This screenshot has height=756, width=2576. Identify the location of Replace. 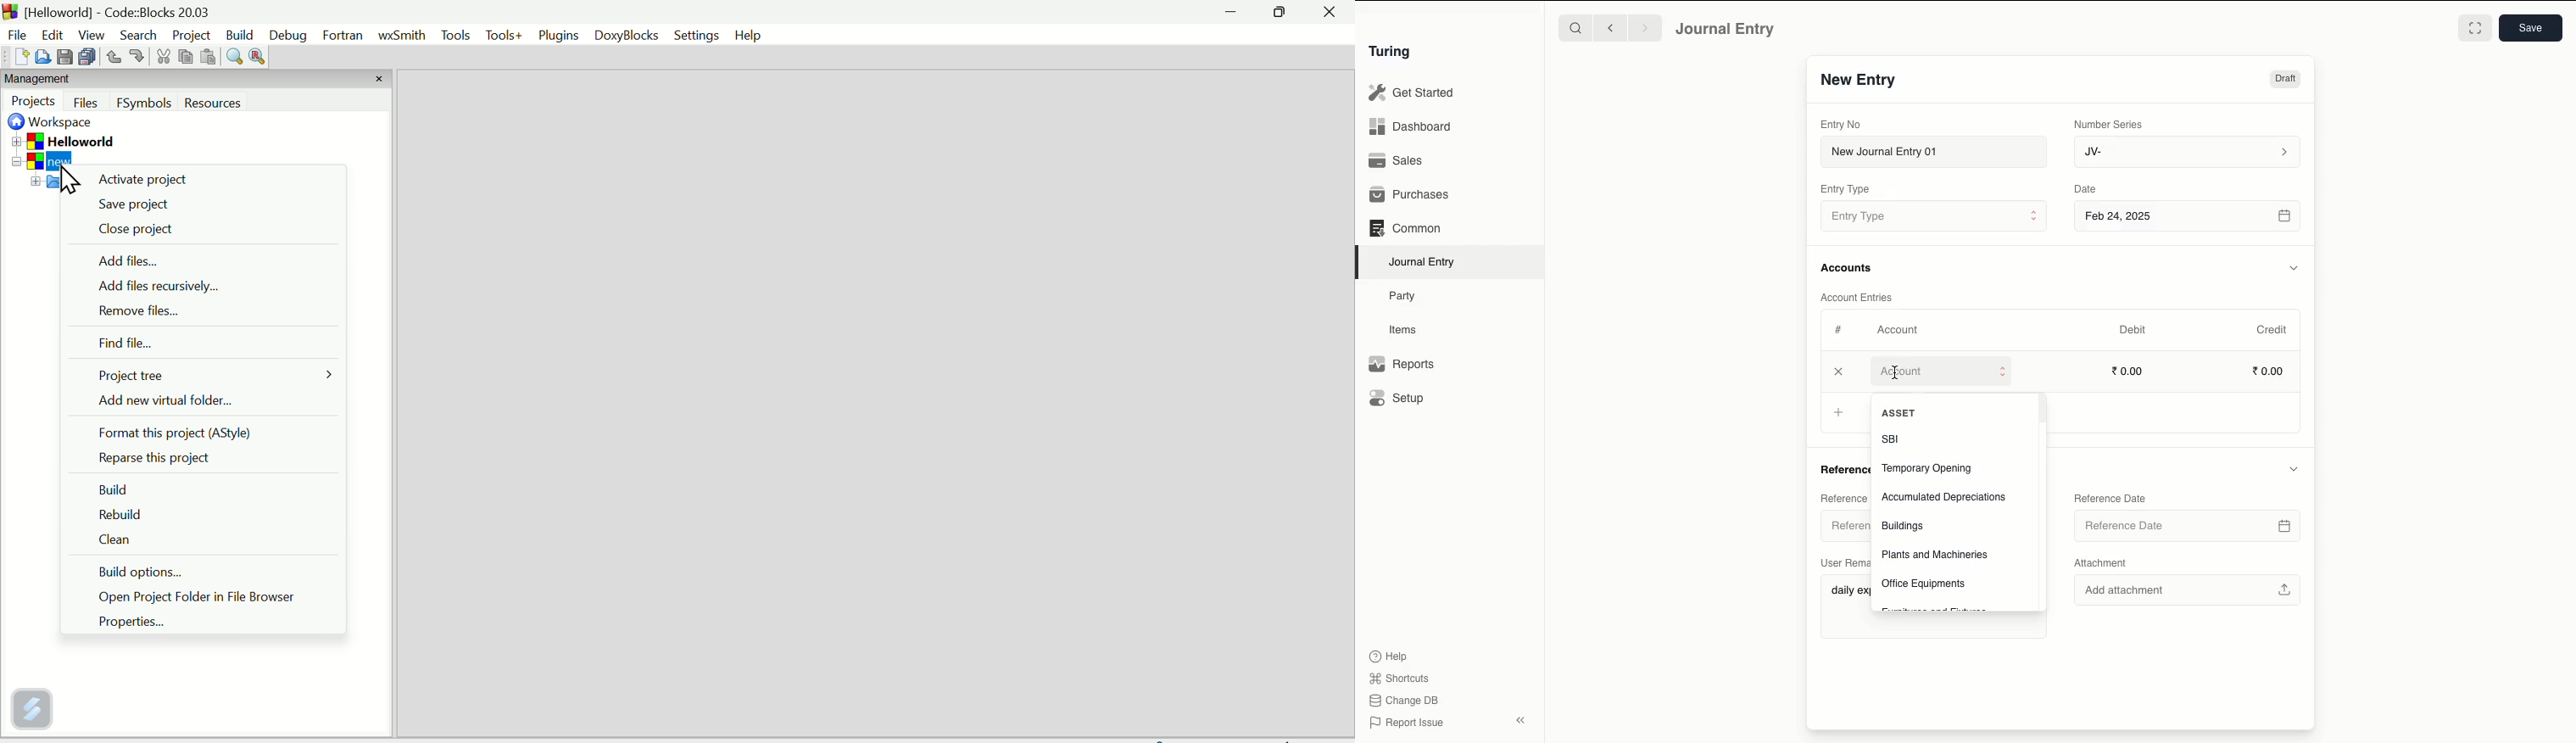
(257, 57).